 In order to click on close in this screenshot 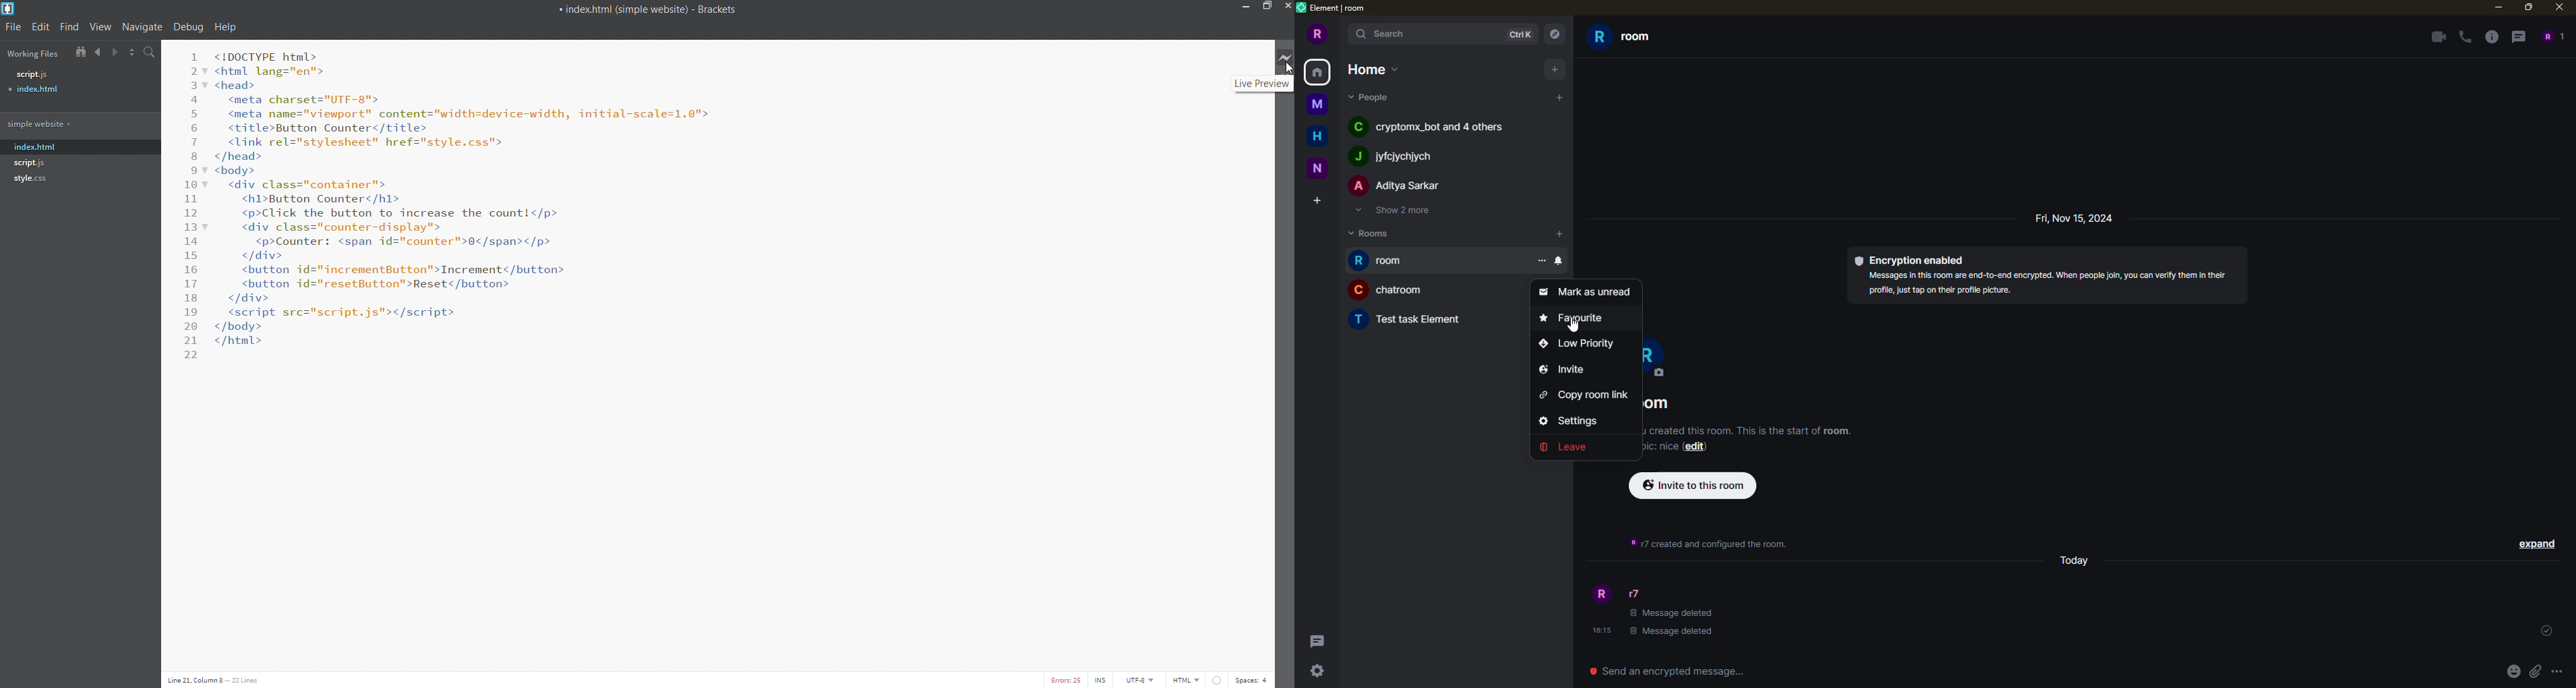, I will do `click(1286, 7)`.